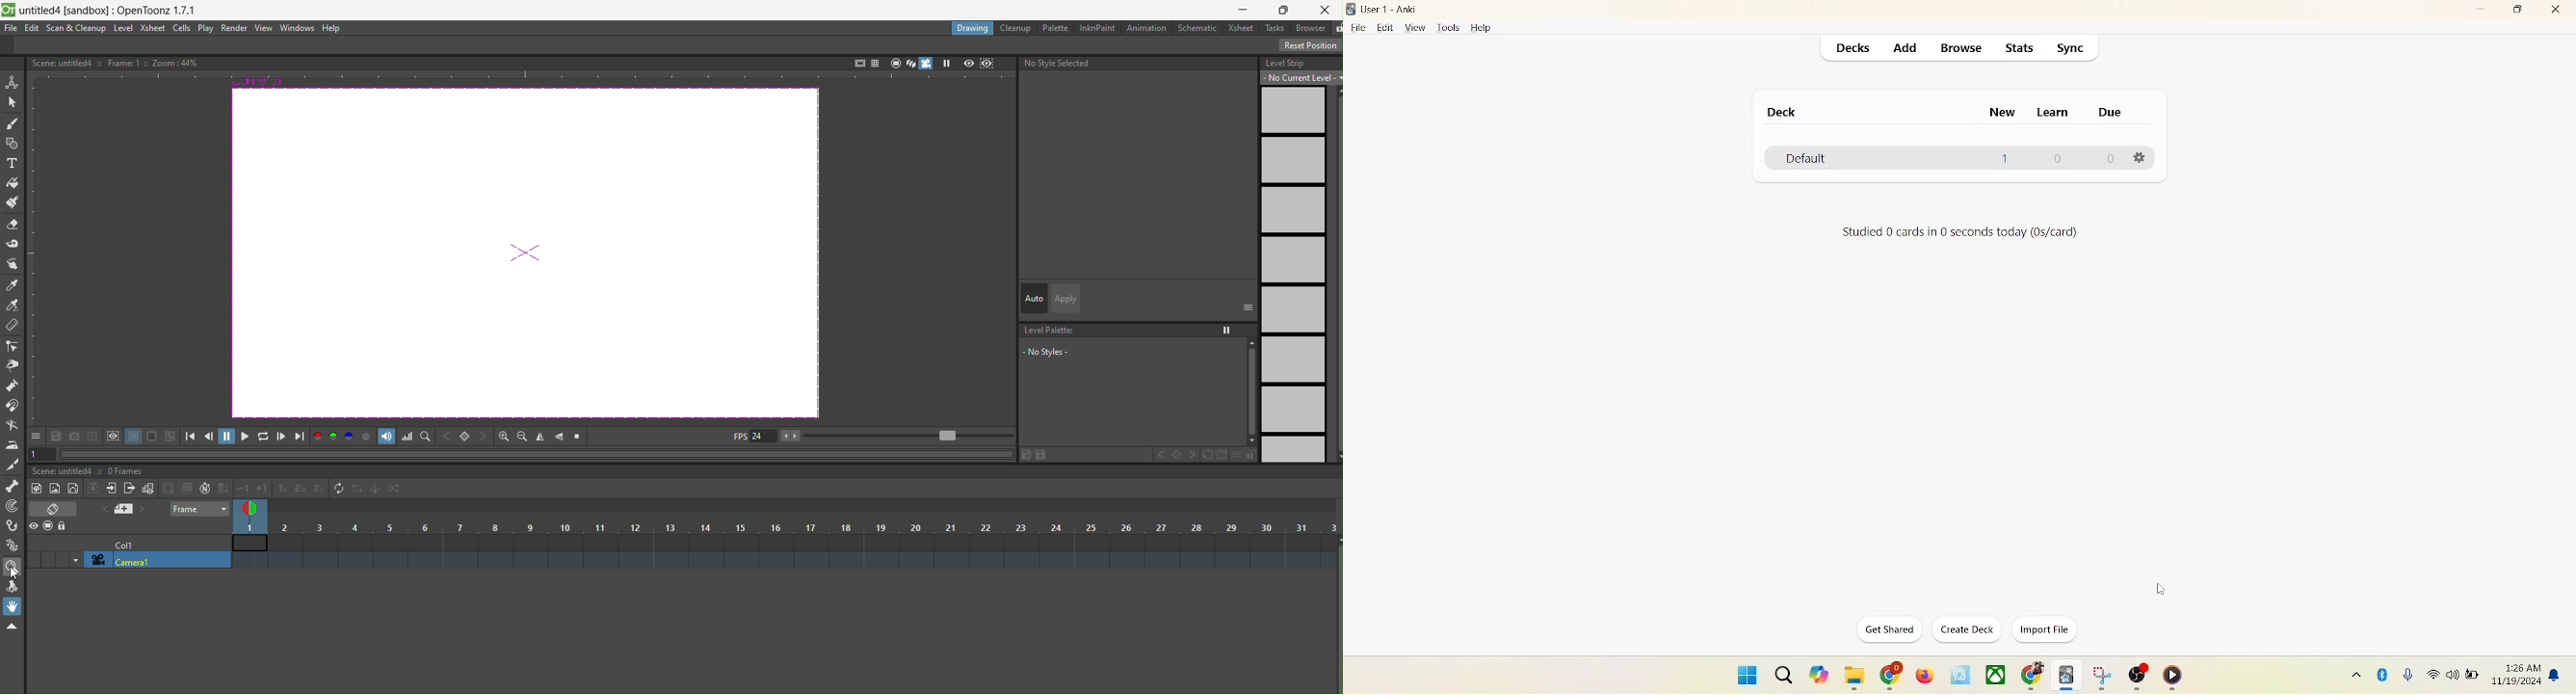 This screenshot has height=700, width=2576. I want to click on Options, so click(2142, 159).